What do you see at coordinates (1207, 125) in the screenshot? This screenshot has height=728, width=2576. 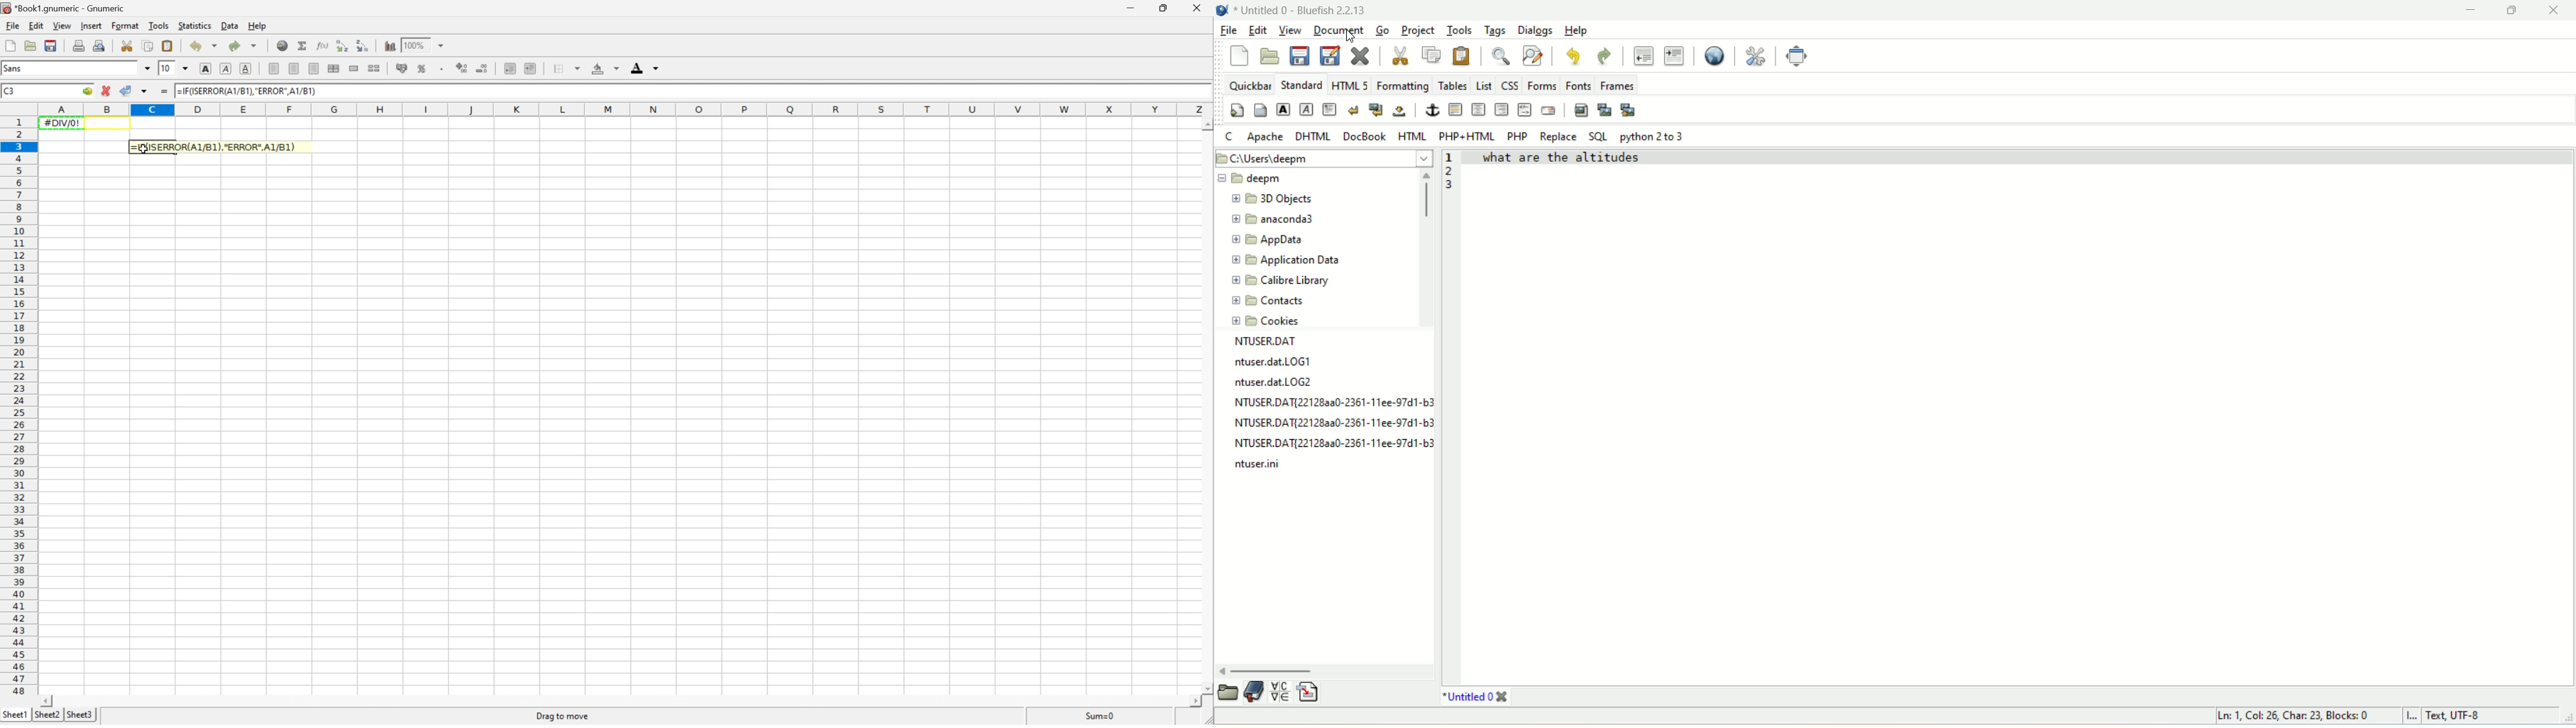 I see `Scroll up` at bounding box center [1207, 125].